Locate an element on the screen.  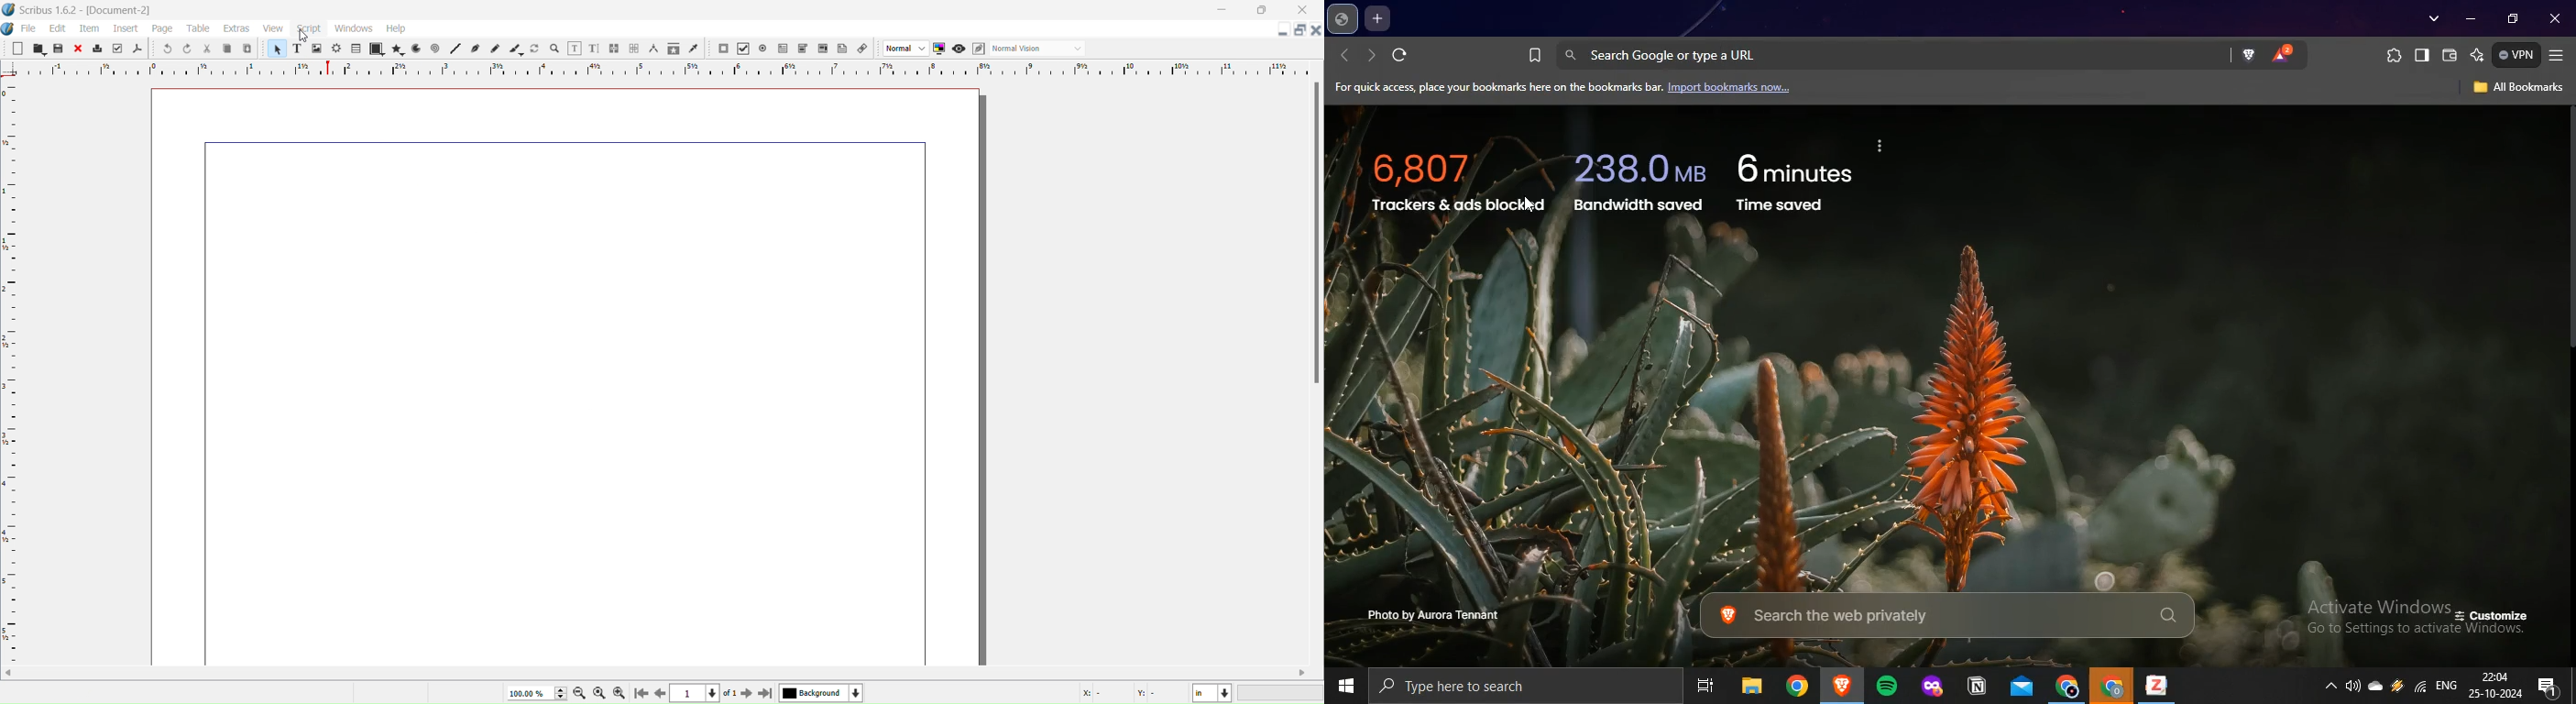
Edit Contents of Frame is located at coordinates (575, 49).